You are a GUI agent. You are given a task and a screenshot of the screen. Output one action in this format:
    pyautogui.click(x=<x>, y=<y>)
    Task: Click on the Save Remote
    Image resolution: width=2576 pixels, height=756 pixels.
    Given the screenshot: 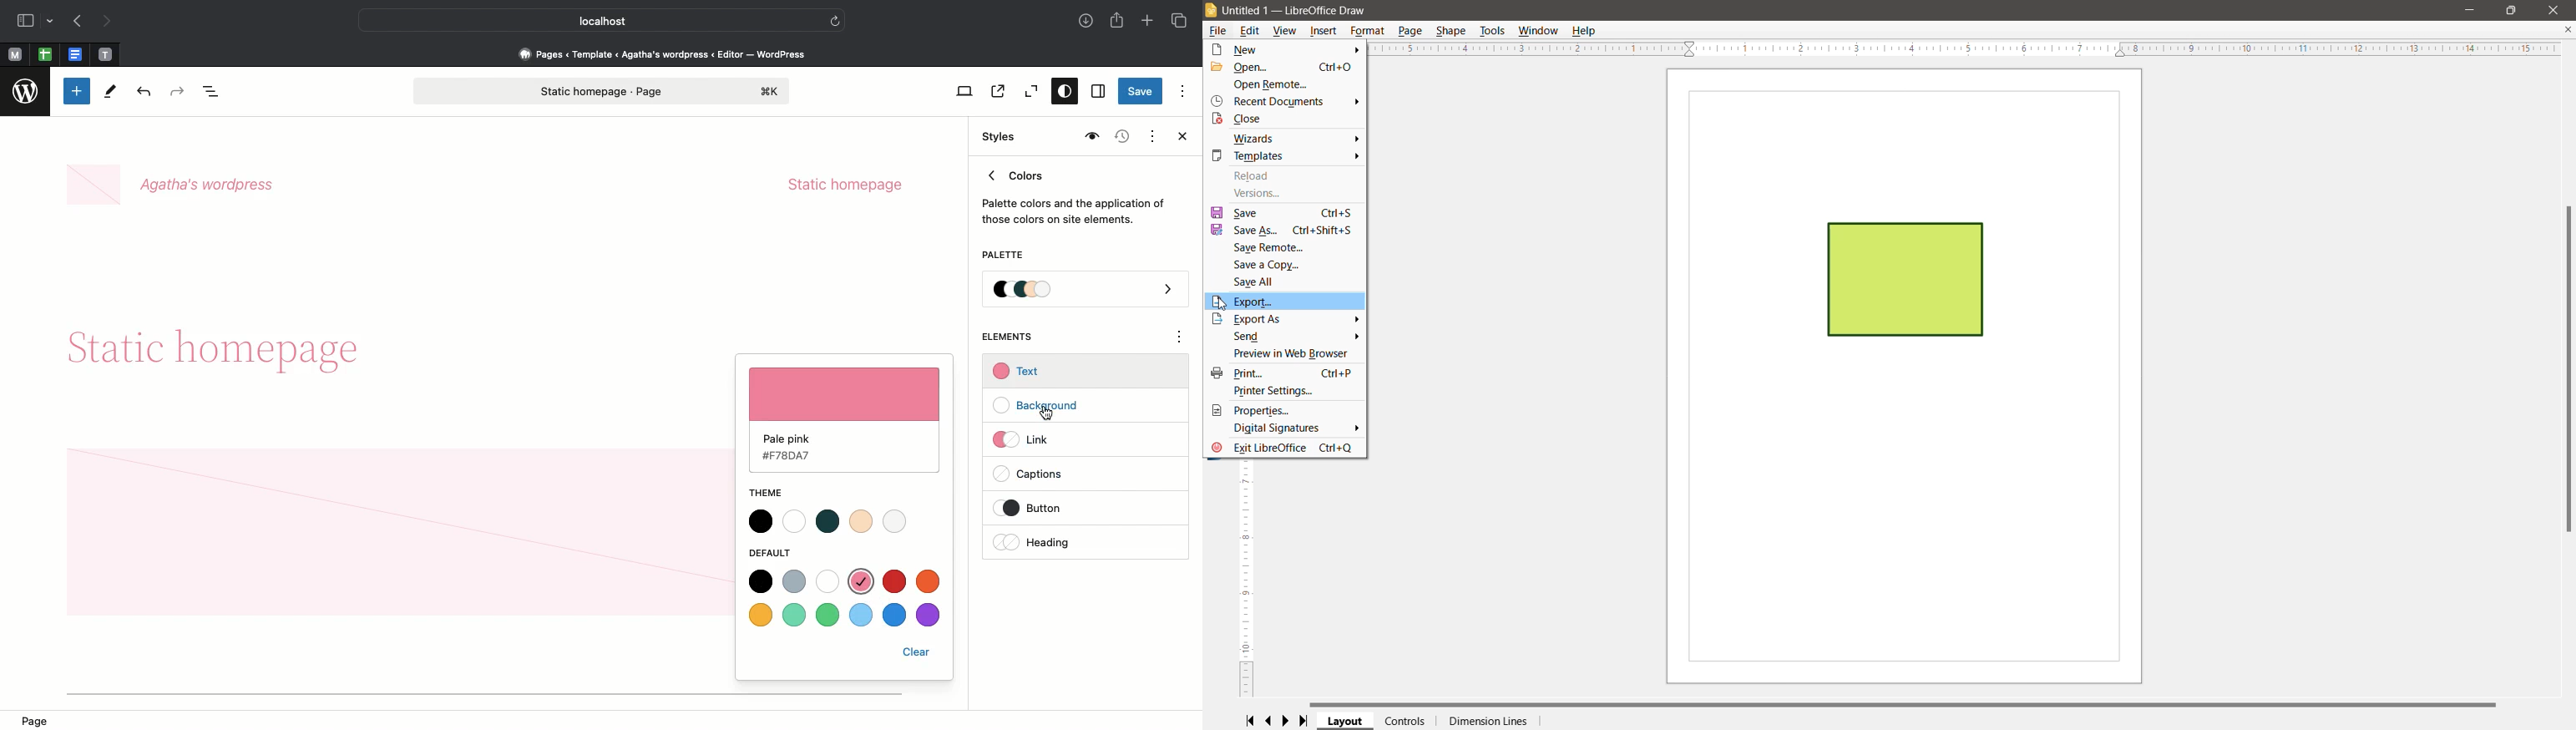 What is the action you would take?
    pyautogui.click(x=1270, y=247)
    